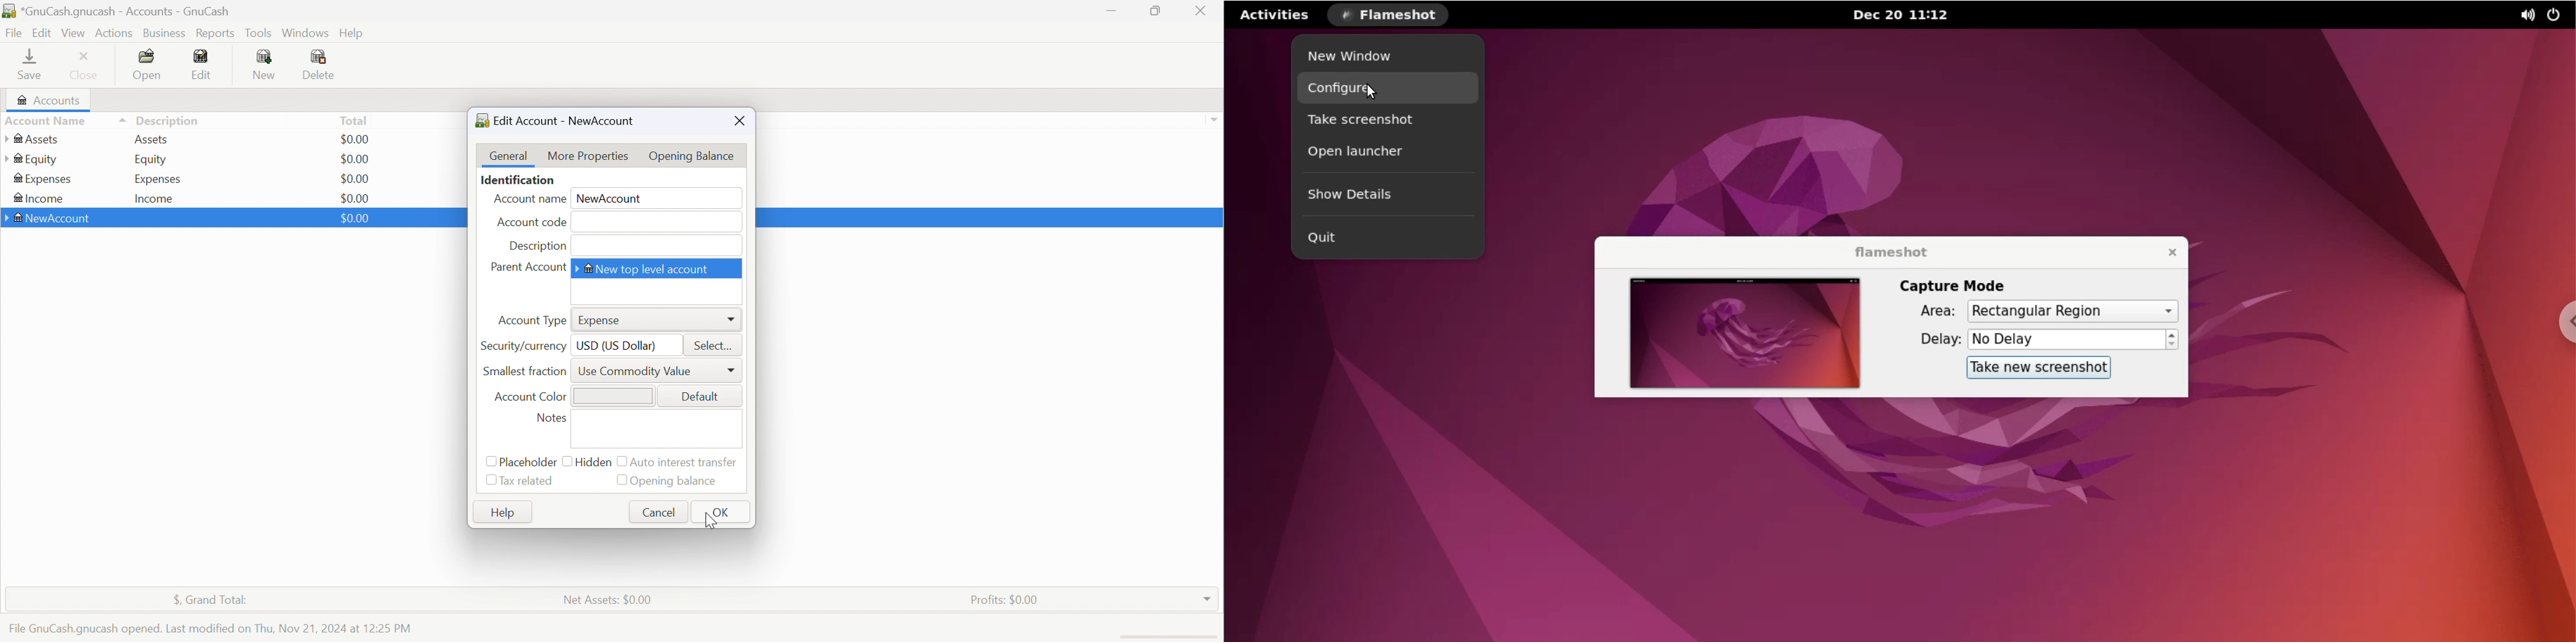 This screenshot has width=2576, height=644. Describe the element at coordinates (607, 600) in the screenshot. I see `Net Assets: $0.00` at that location.